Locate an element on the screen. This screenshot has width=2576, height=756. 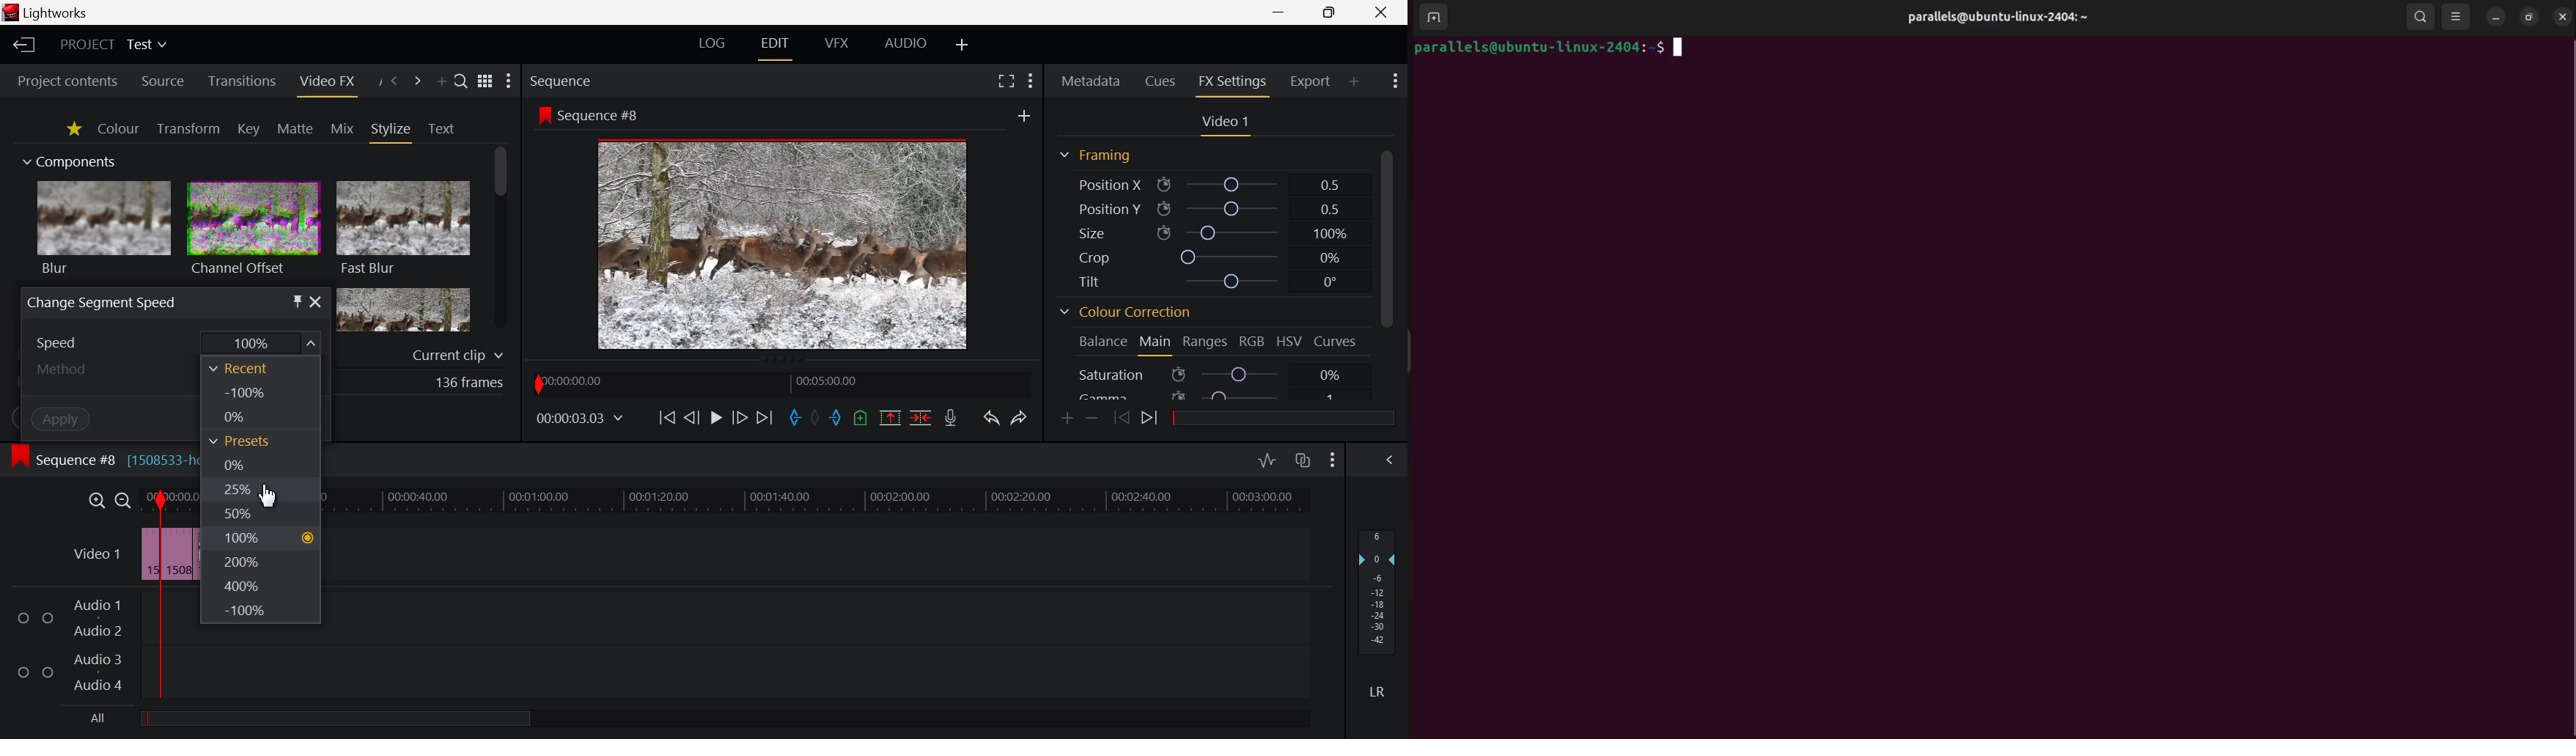
Previous Panel is located at coordinates (394, 81).